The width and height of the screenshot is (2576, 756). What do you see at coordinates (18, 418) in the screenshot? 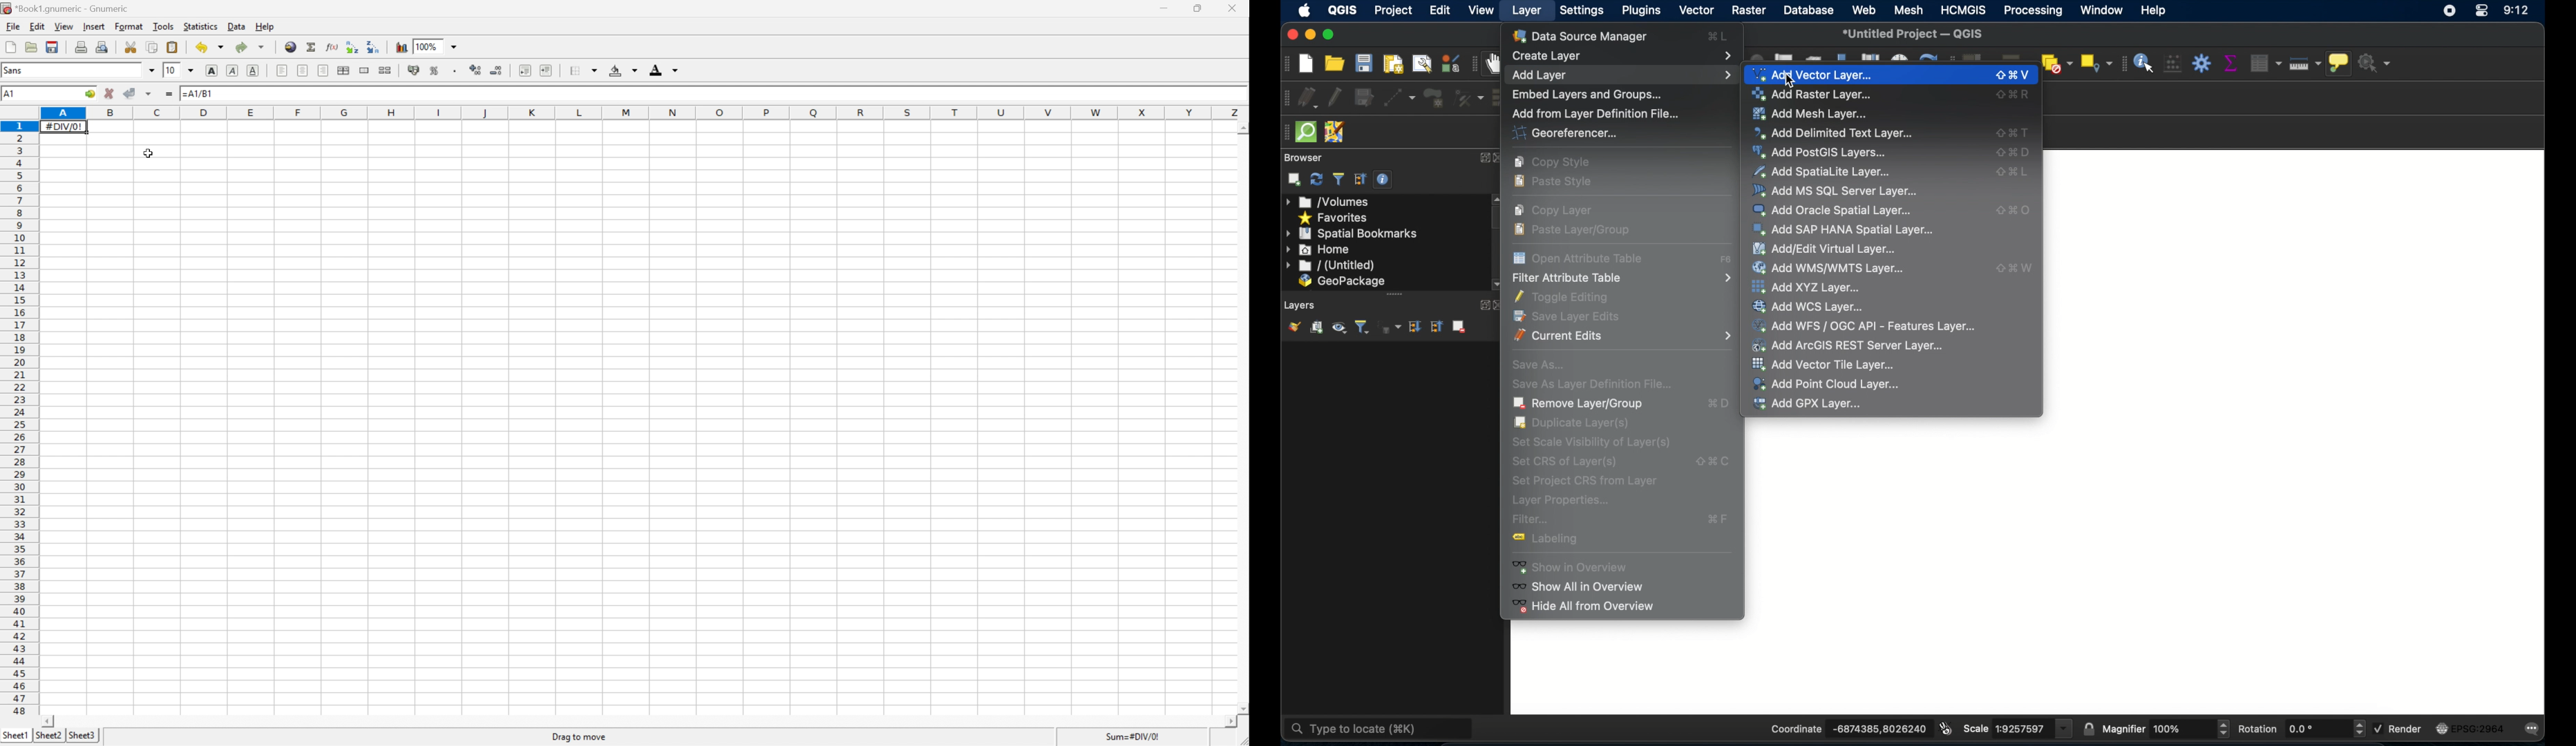
I see `Row numbers` at bounding box center [18, 418].